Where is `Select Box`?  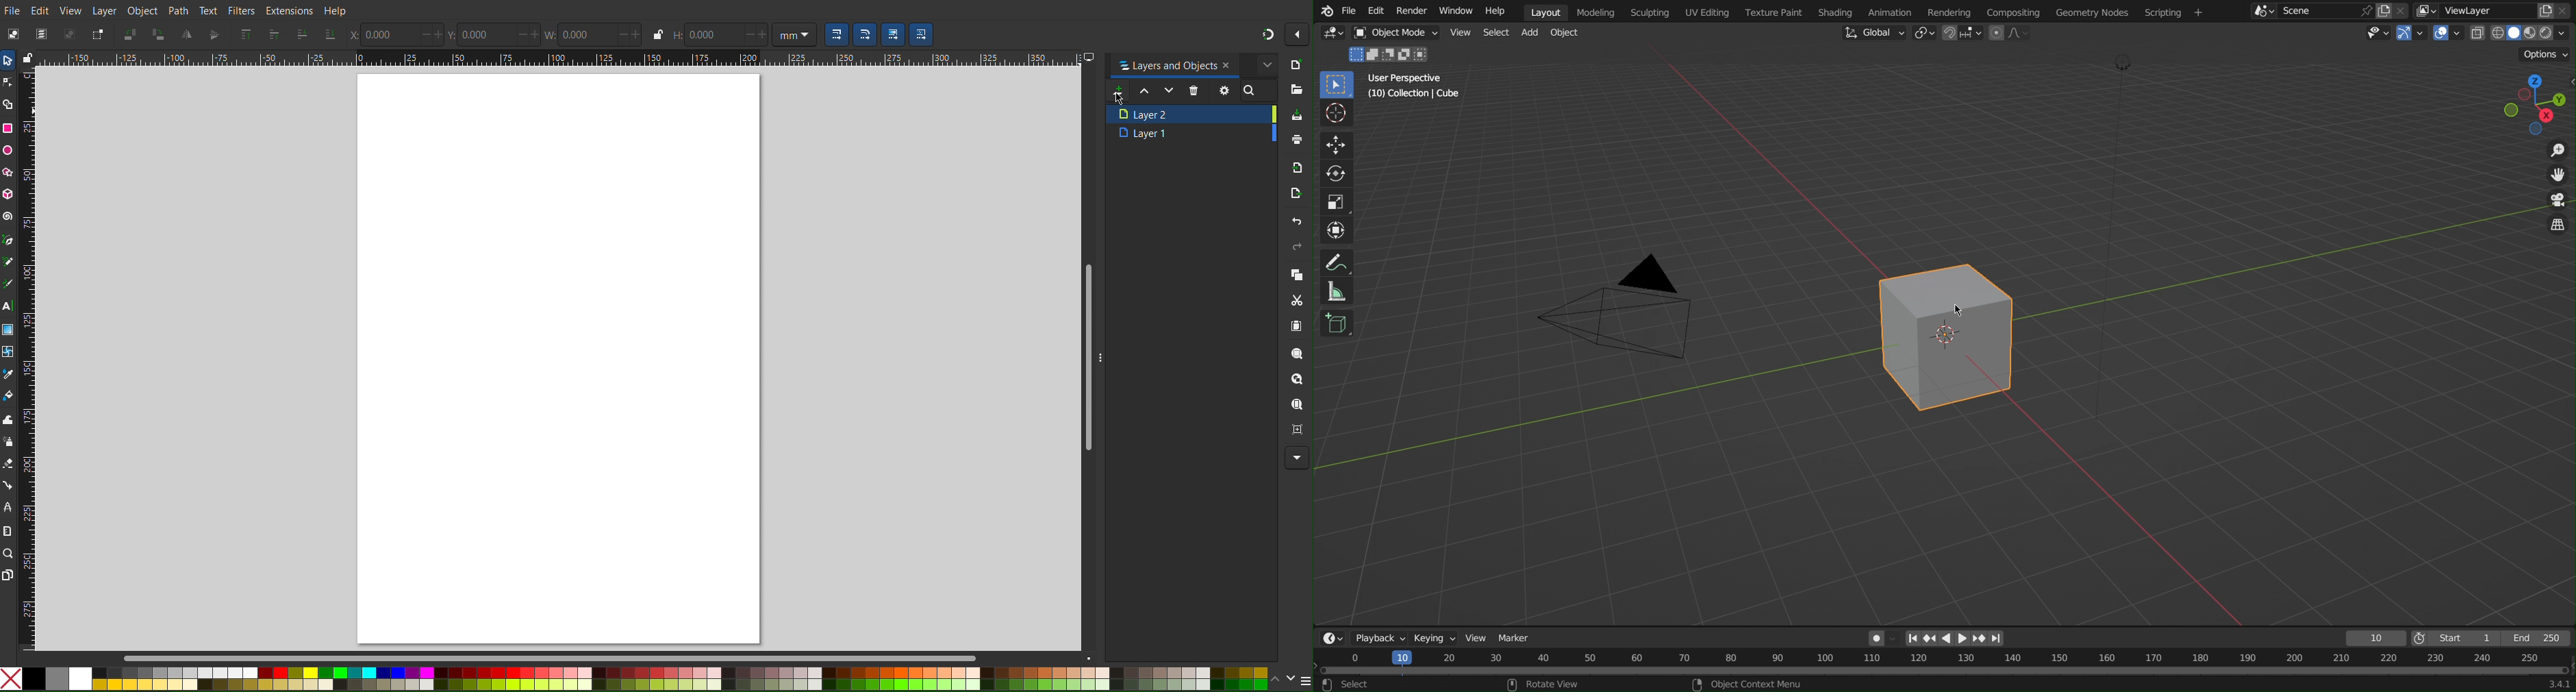 Select Box is located at coordinates (1336, 85).